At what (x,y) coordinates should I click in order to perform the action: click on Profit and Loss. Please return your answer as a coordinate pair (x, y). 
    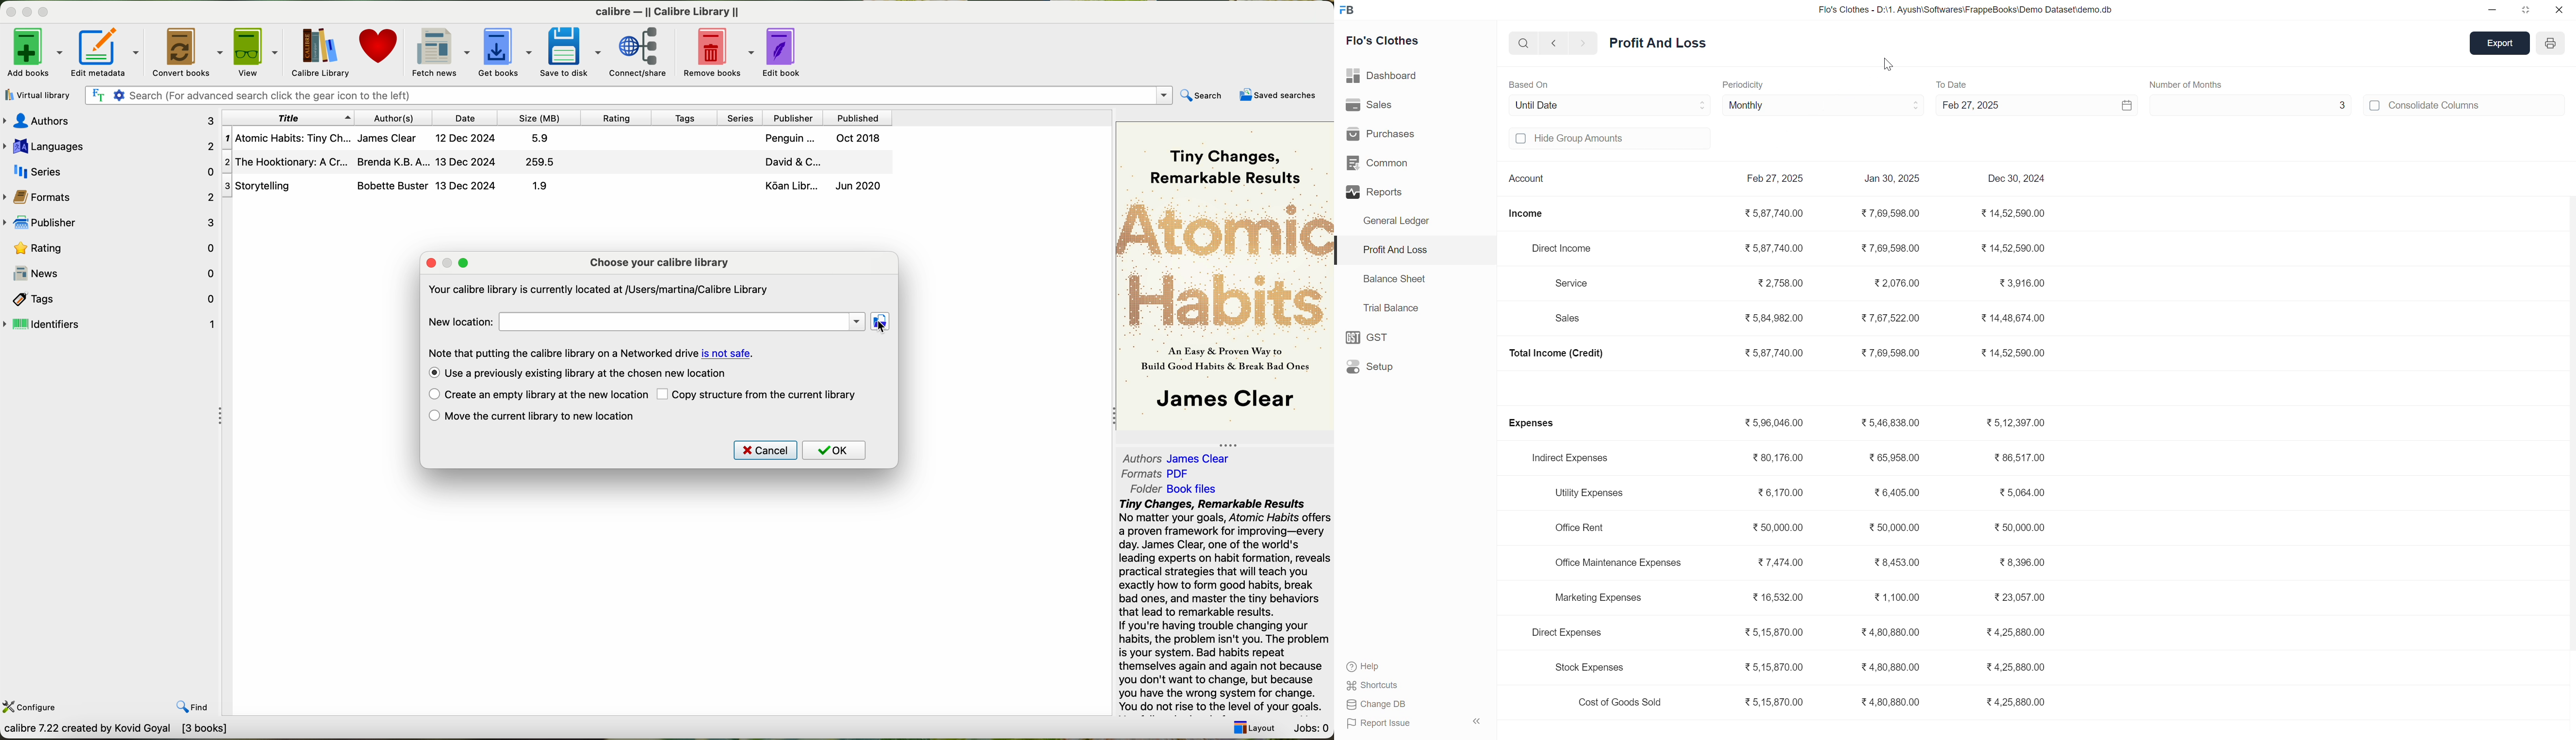
    Looking at the image, I should click on (1666, 42).